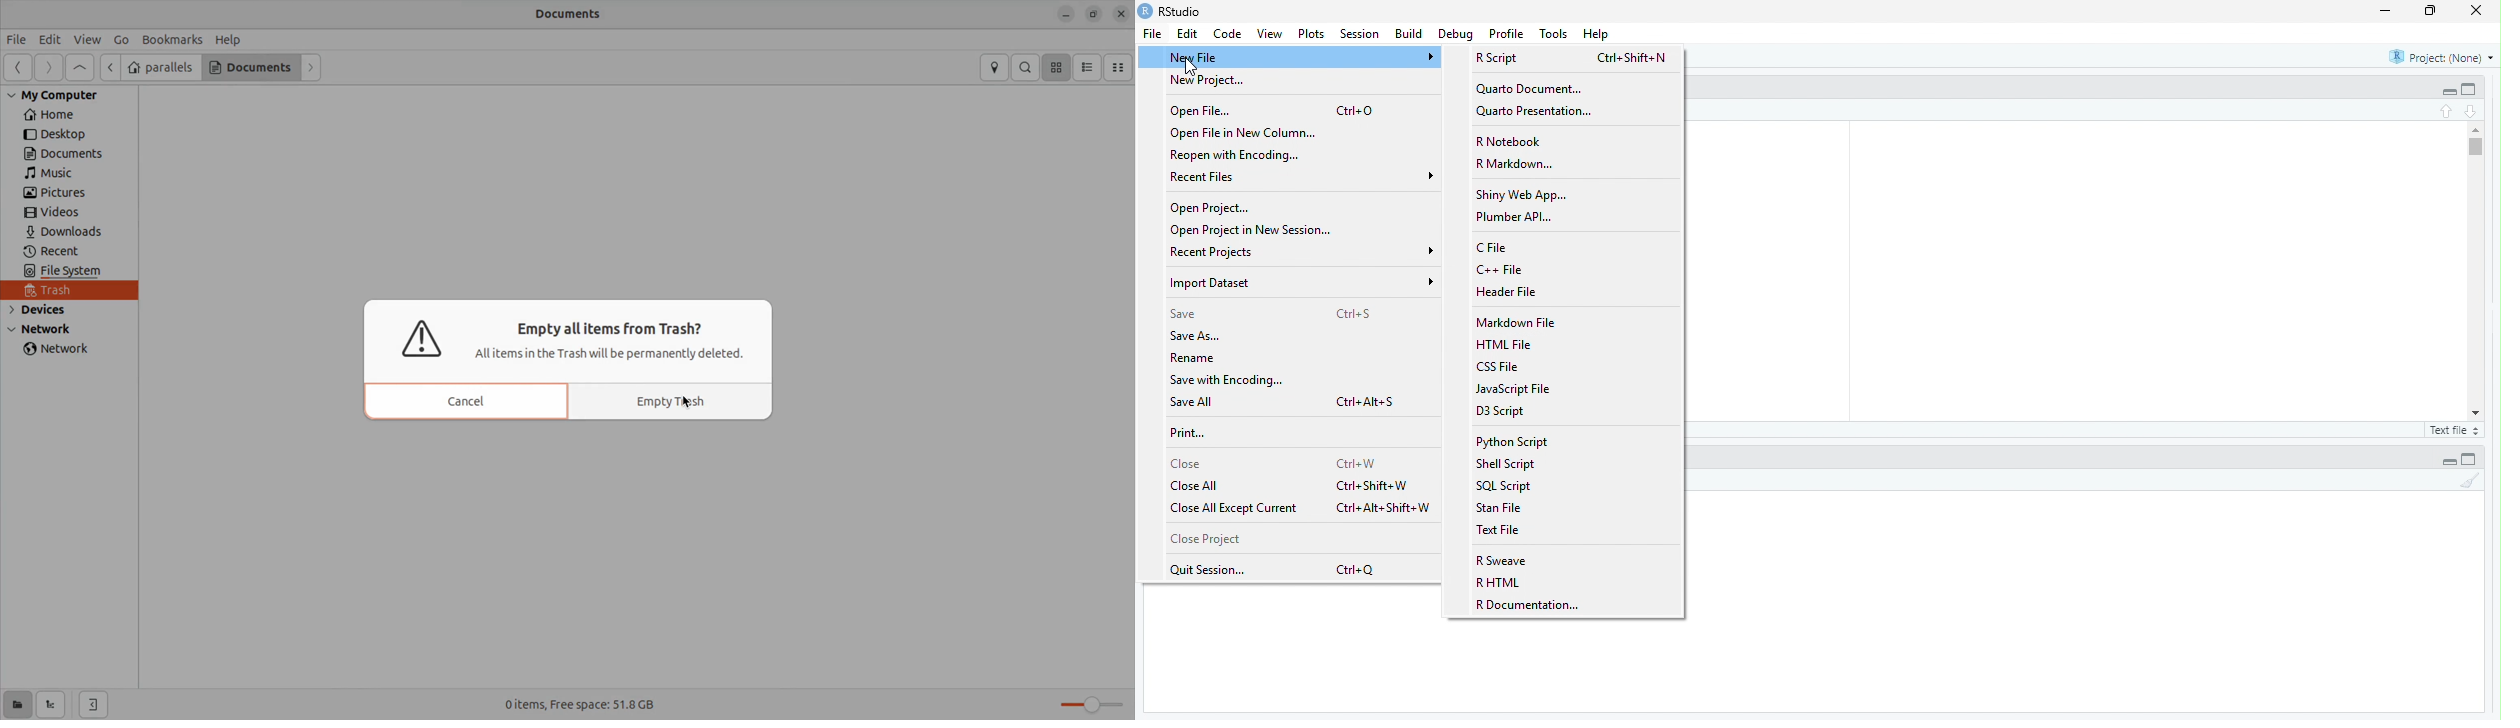 The image size is (2520, 728). Describe the element at coordinates (159, 67) in the screenshot. I see `parallels` at that location.